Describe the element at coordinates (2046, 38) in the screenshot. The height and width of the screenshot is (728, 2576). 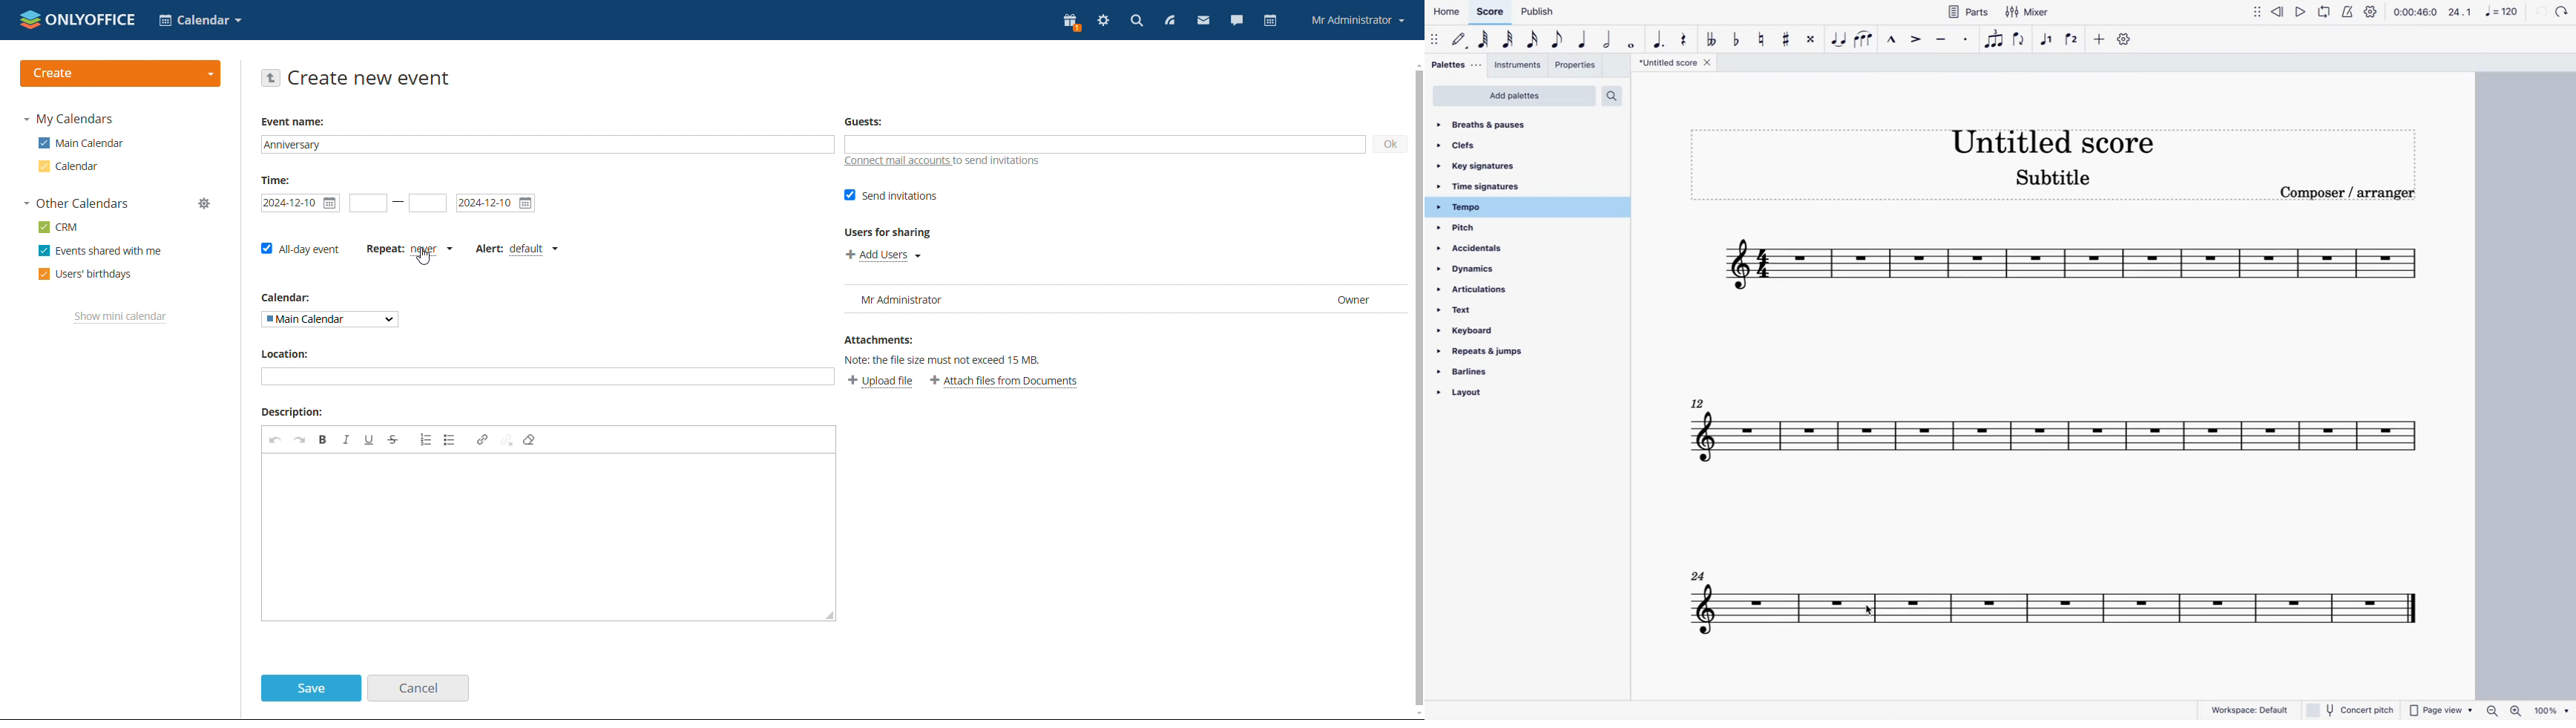
I see `voice 1` at that location.